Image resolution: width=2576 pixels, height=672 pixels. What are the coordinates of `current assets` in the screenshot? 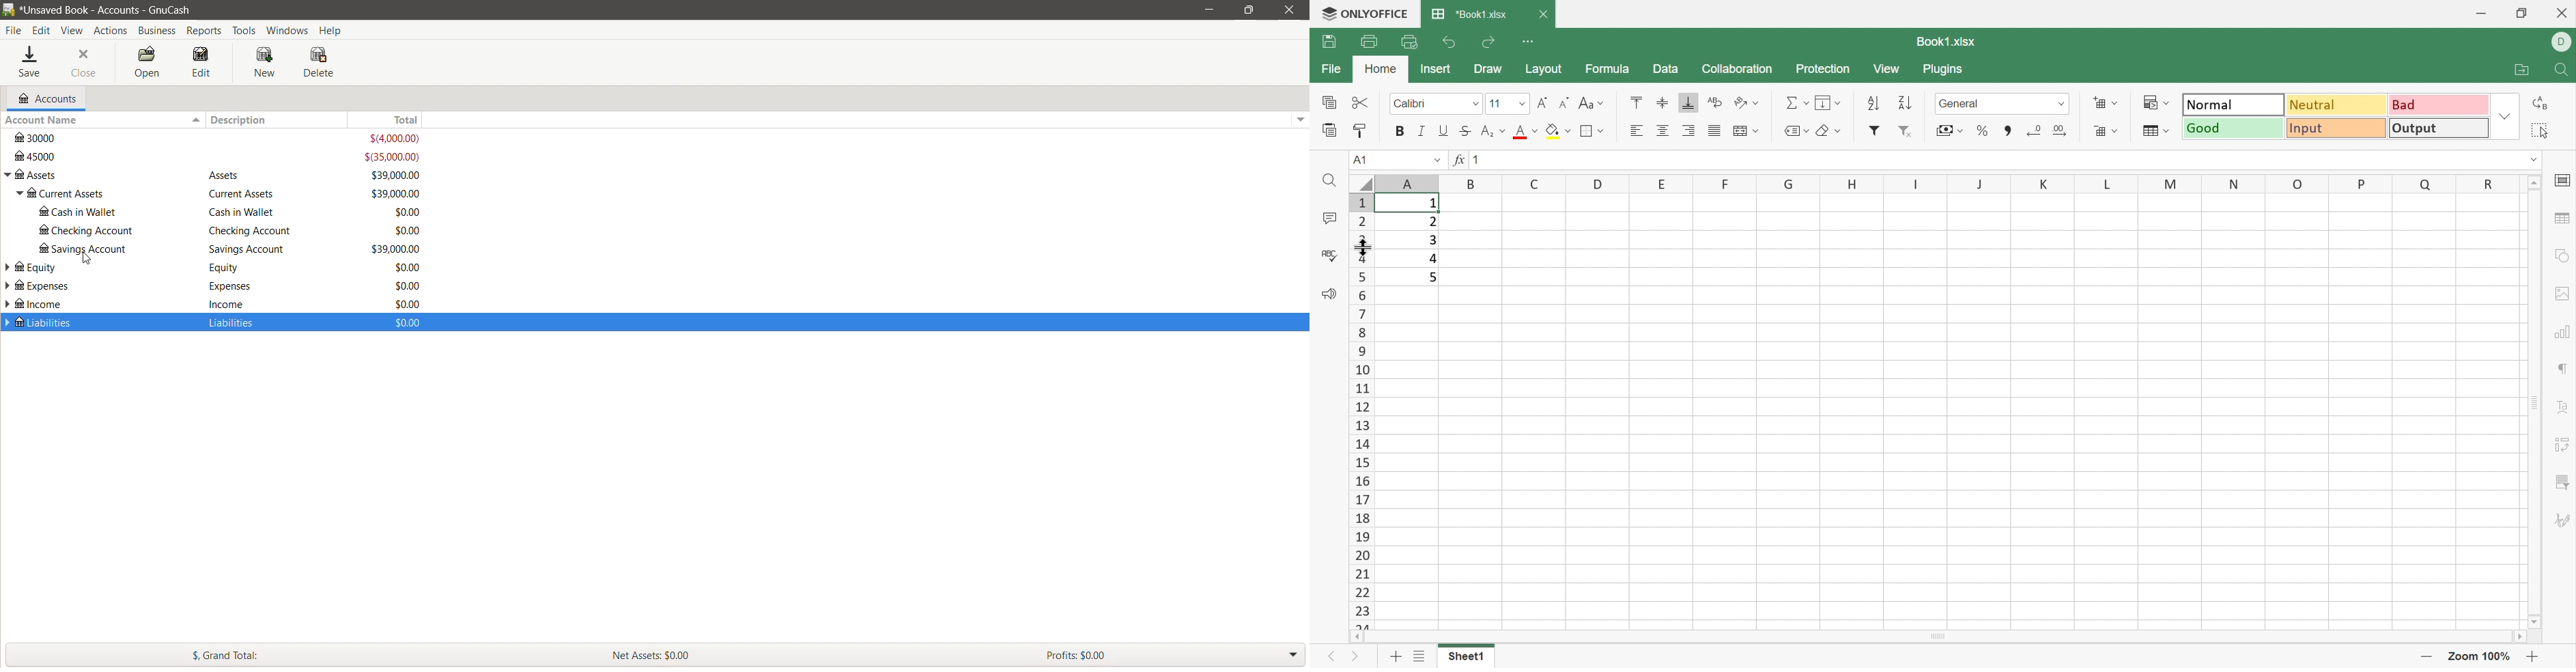 It's located at (67, 193).